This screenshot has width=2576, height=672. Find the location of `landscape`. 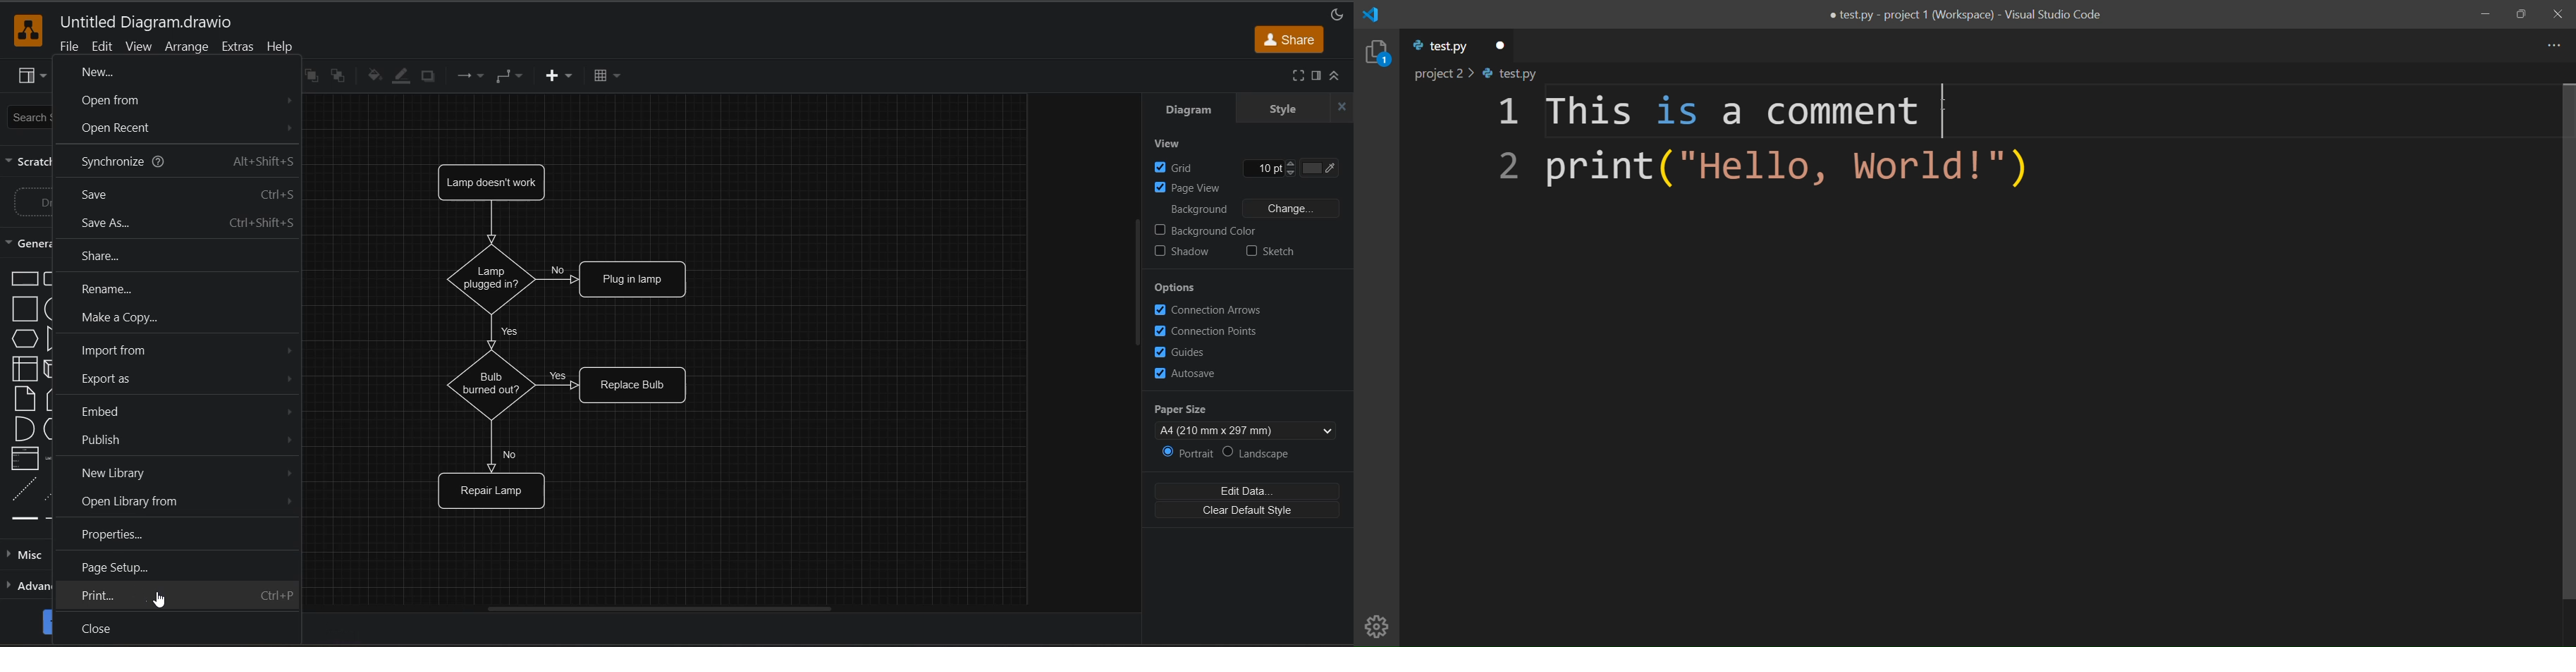

landscape is located at coordinates (1261, 455).